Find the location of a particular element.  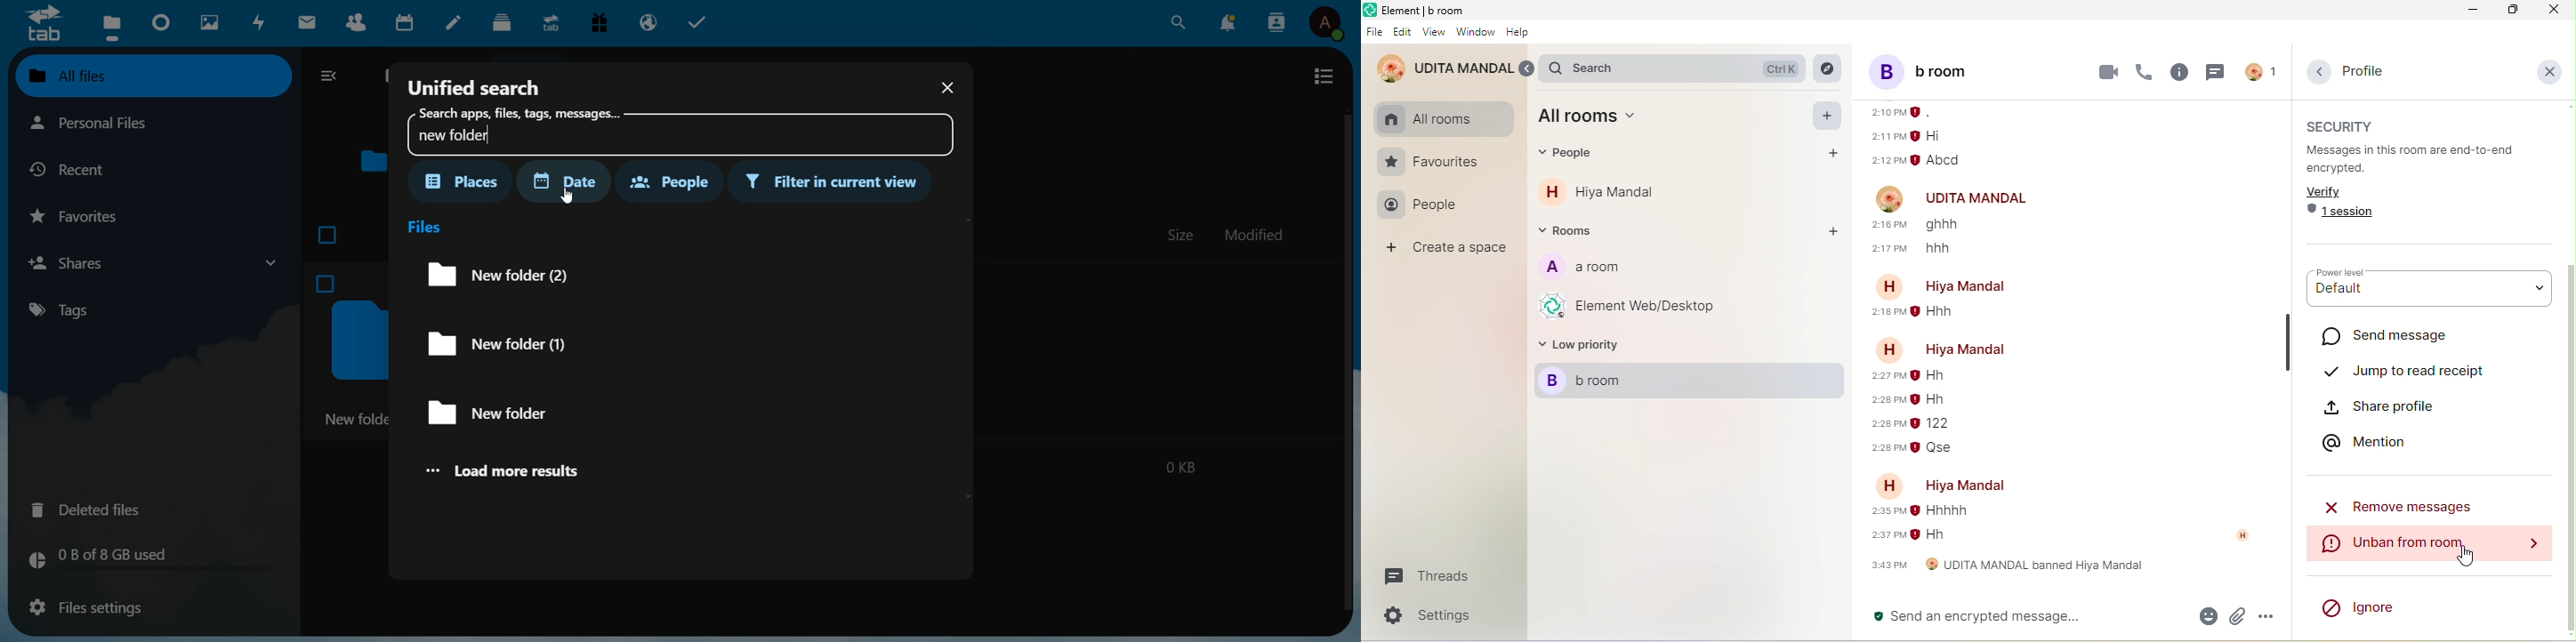

files setting is located at coordinates (82, 609).